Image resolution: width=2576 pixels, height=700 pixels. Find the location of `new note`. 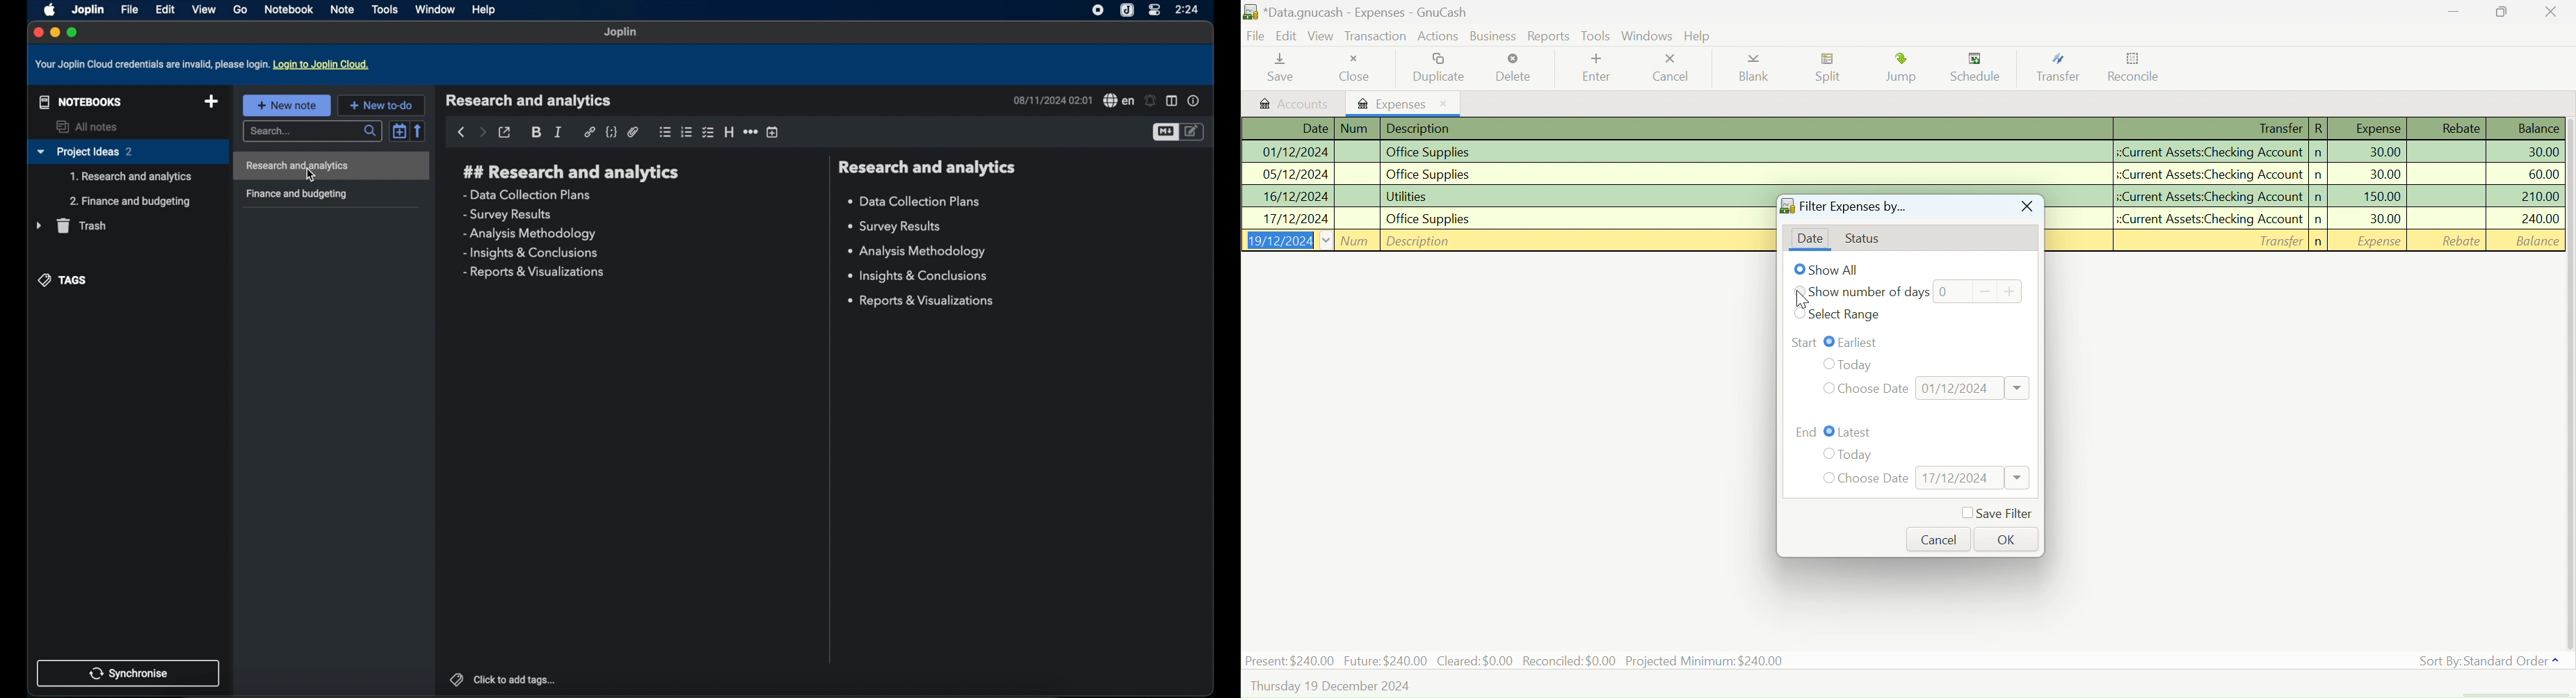

new note is located at coordinates (286, 105).